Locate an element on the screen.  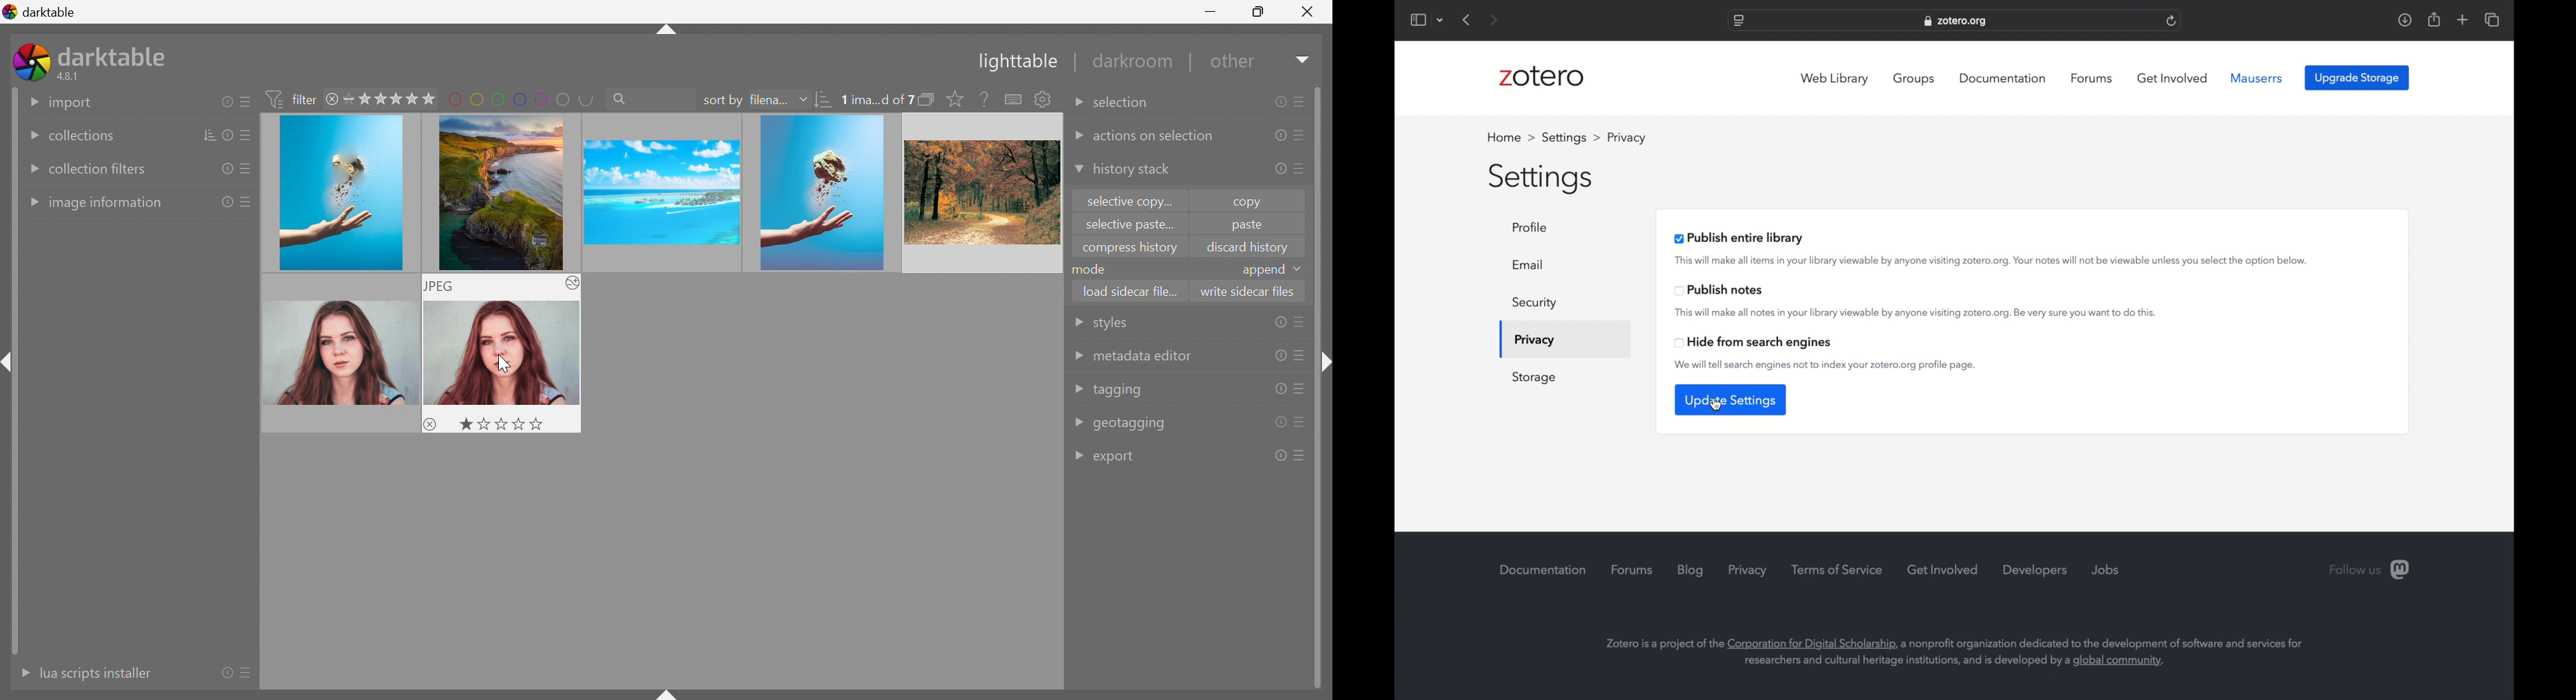
reset is located at coordinates (1280, 456).